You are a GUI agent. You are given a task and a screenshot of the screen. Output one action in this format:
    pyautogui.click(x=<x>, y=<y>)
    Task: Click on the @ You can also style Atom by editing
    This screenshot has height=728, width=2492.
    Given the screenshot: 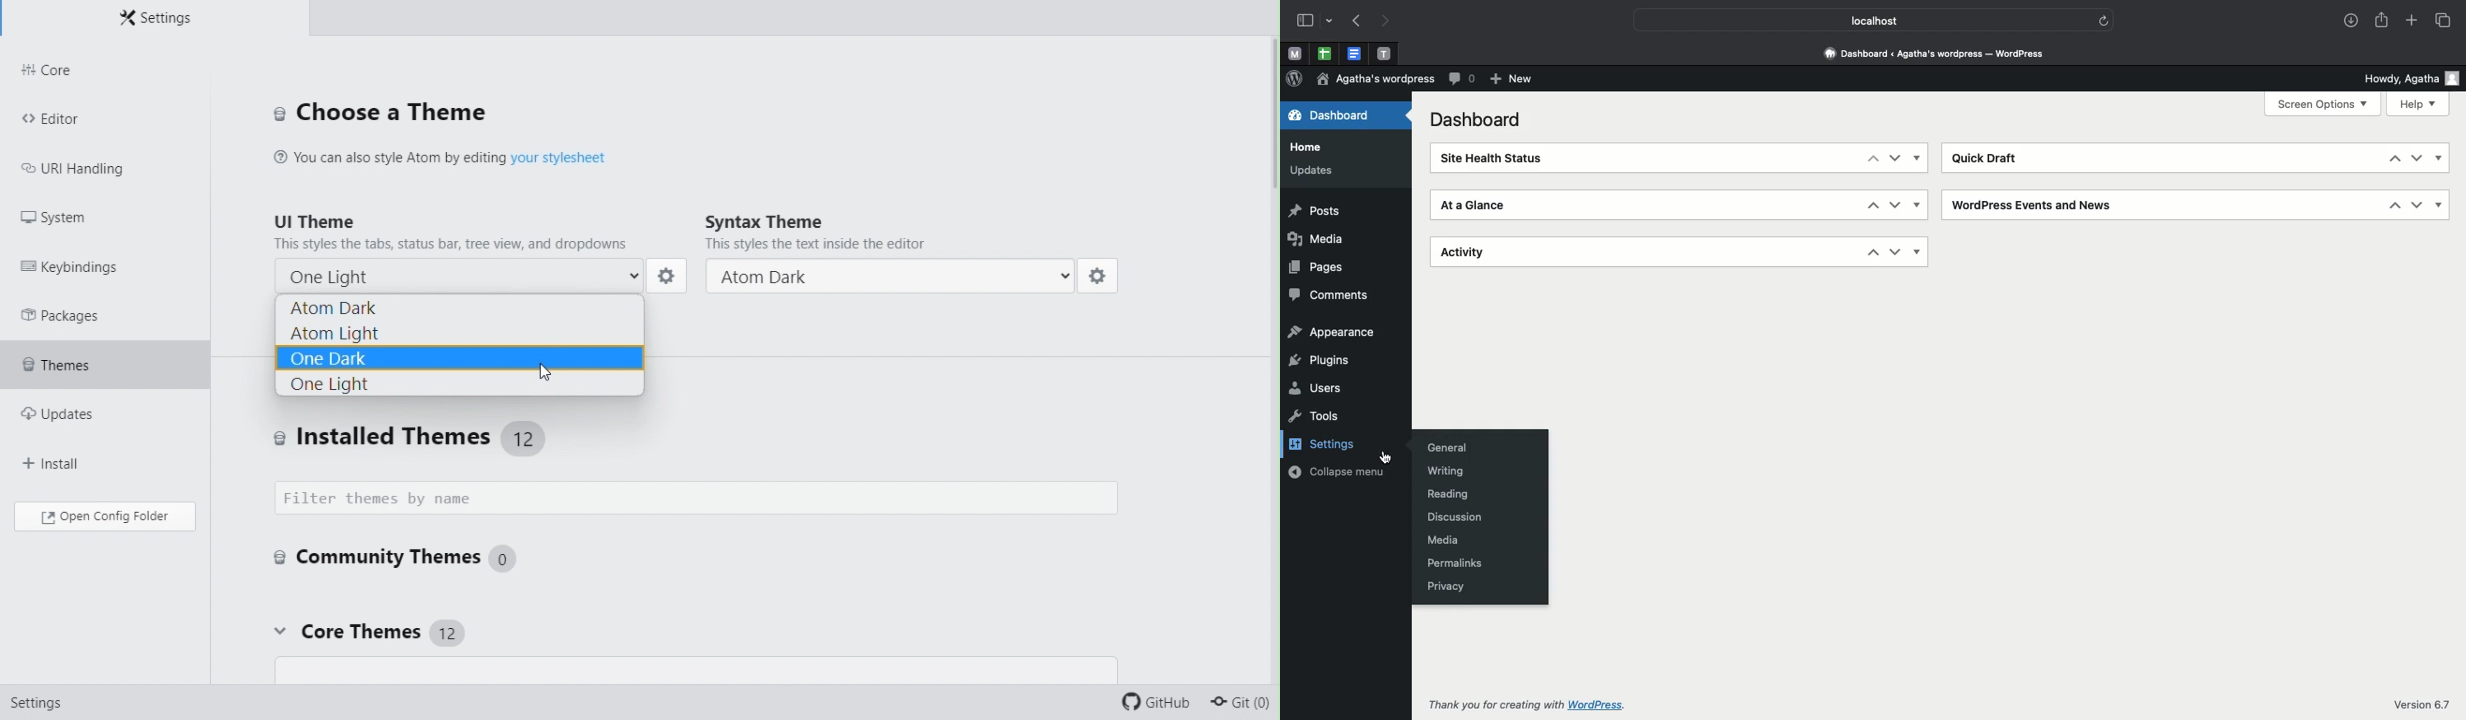 What is the action you would take?
    pyautogui.click(x=389, y=159)
    